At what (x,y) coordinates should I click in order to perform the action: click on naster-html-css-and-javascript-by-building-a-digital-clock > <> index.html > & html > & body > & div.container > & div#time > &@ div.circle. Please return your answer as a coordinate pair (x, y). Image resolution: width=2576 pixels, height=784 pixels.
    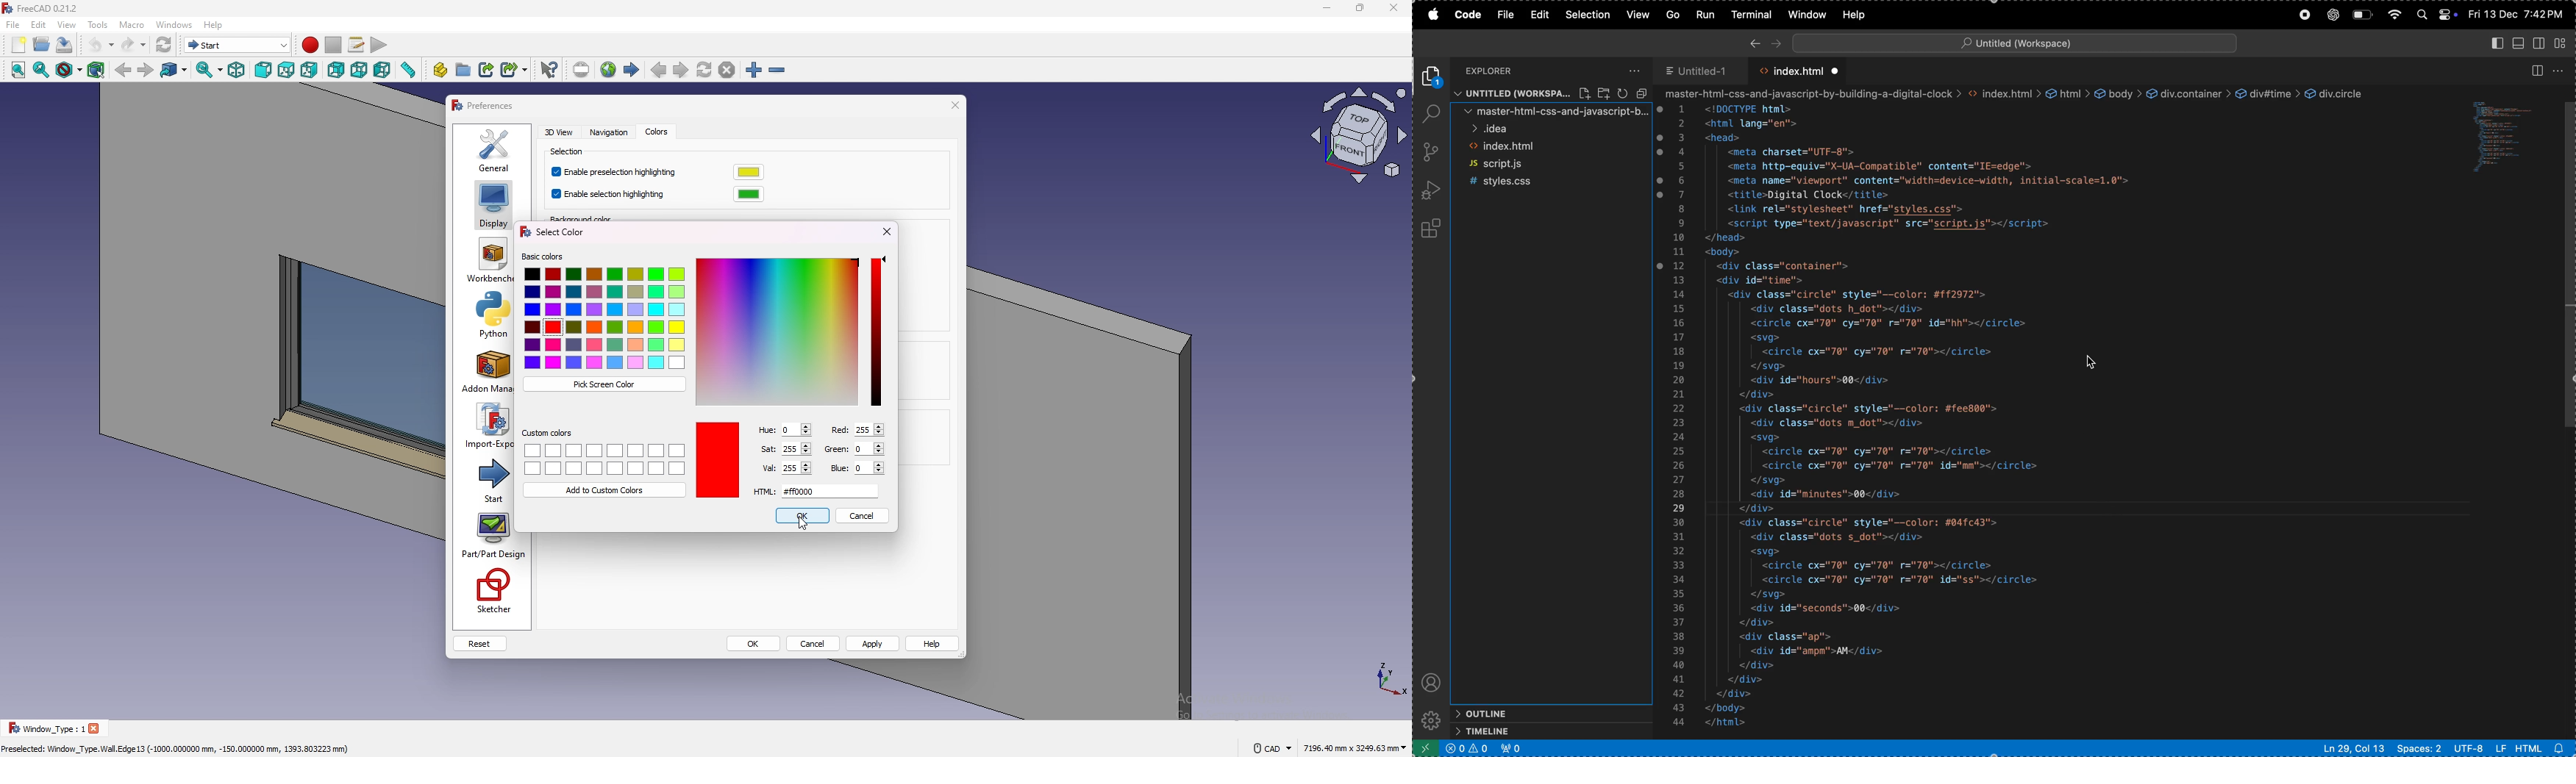
    Looking at the image, I should click on (2014, 94).